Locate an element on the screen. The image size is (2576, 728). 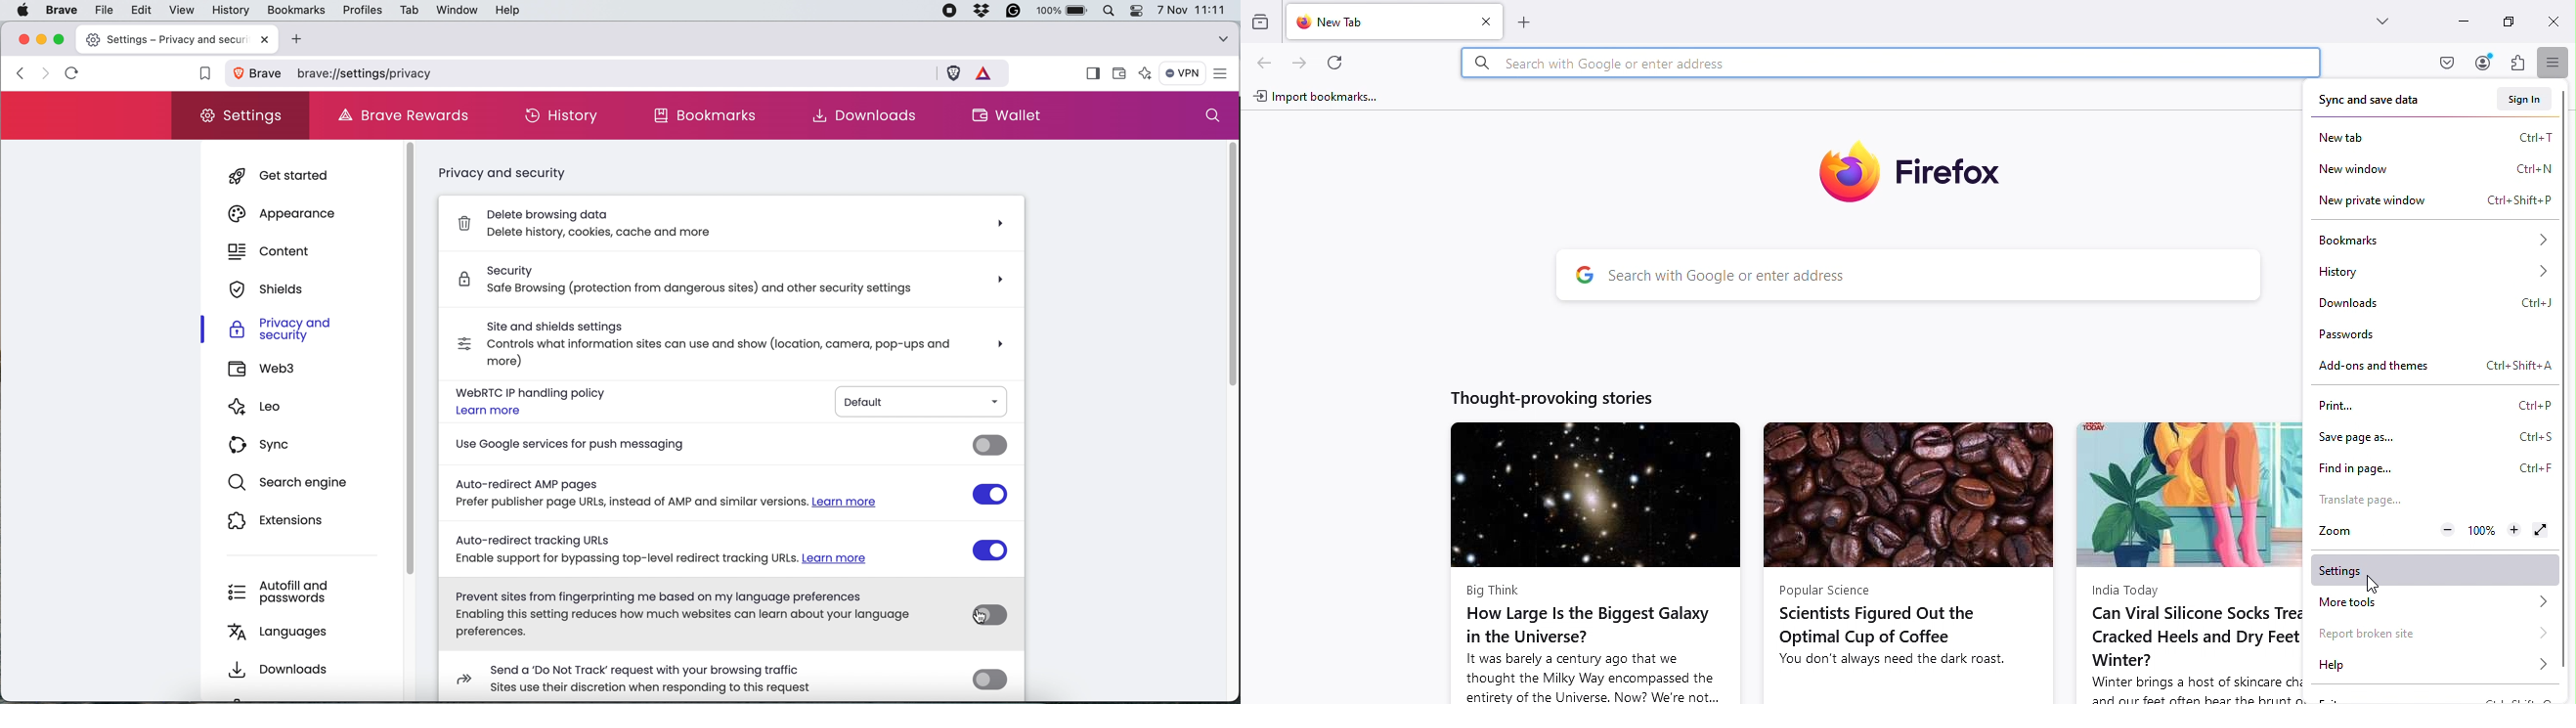
privacy and security is located at coordinates (512, 172).